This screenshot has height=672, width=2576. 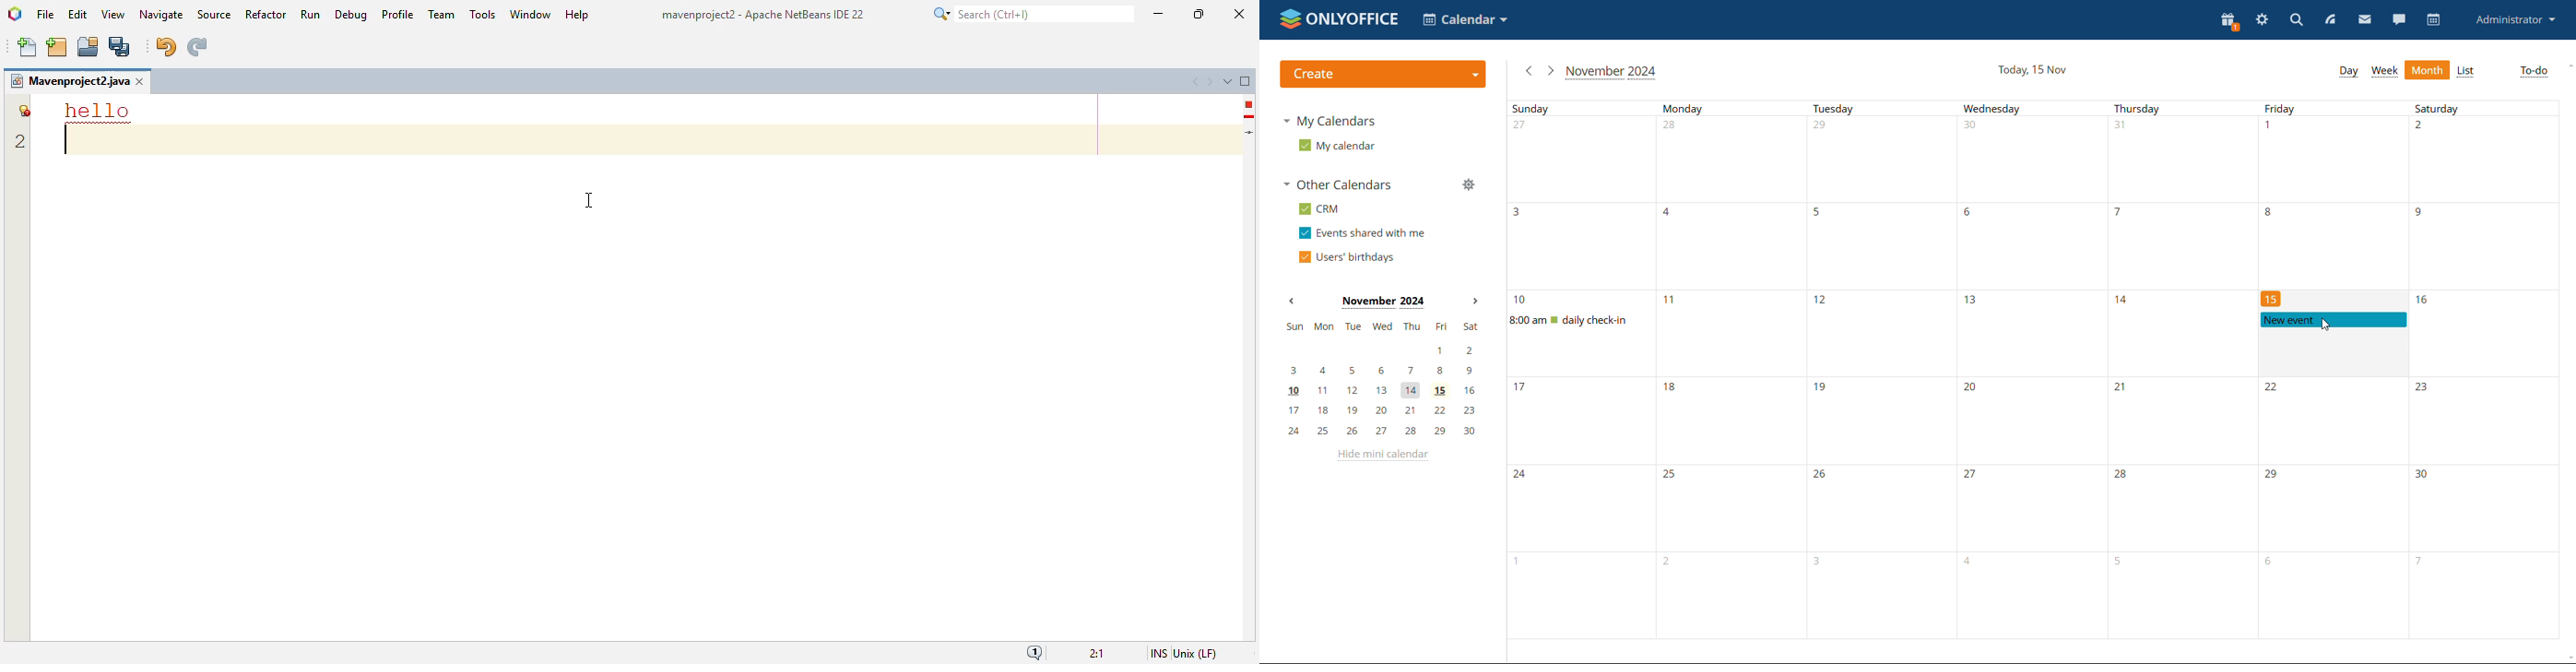 I want to click on Number, so click(x=2120, y=128).